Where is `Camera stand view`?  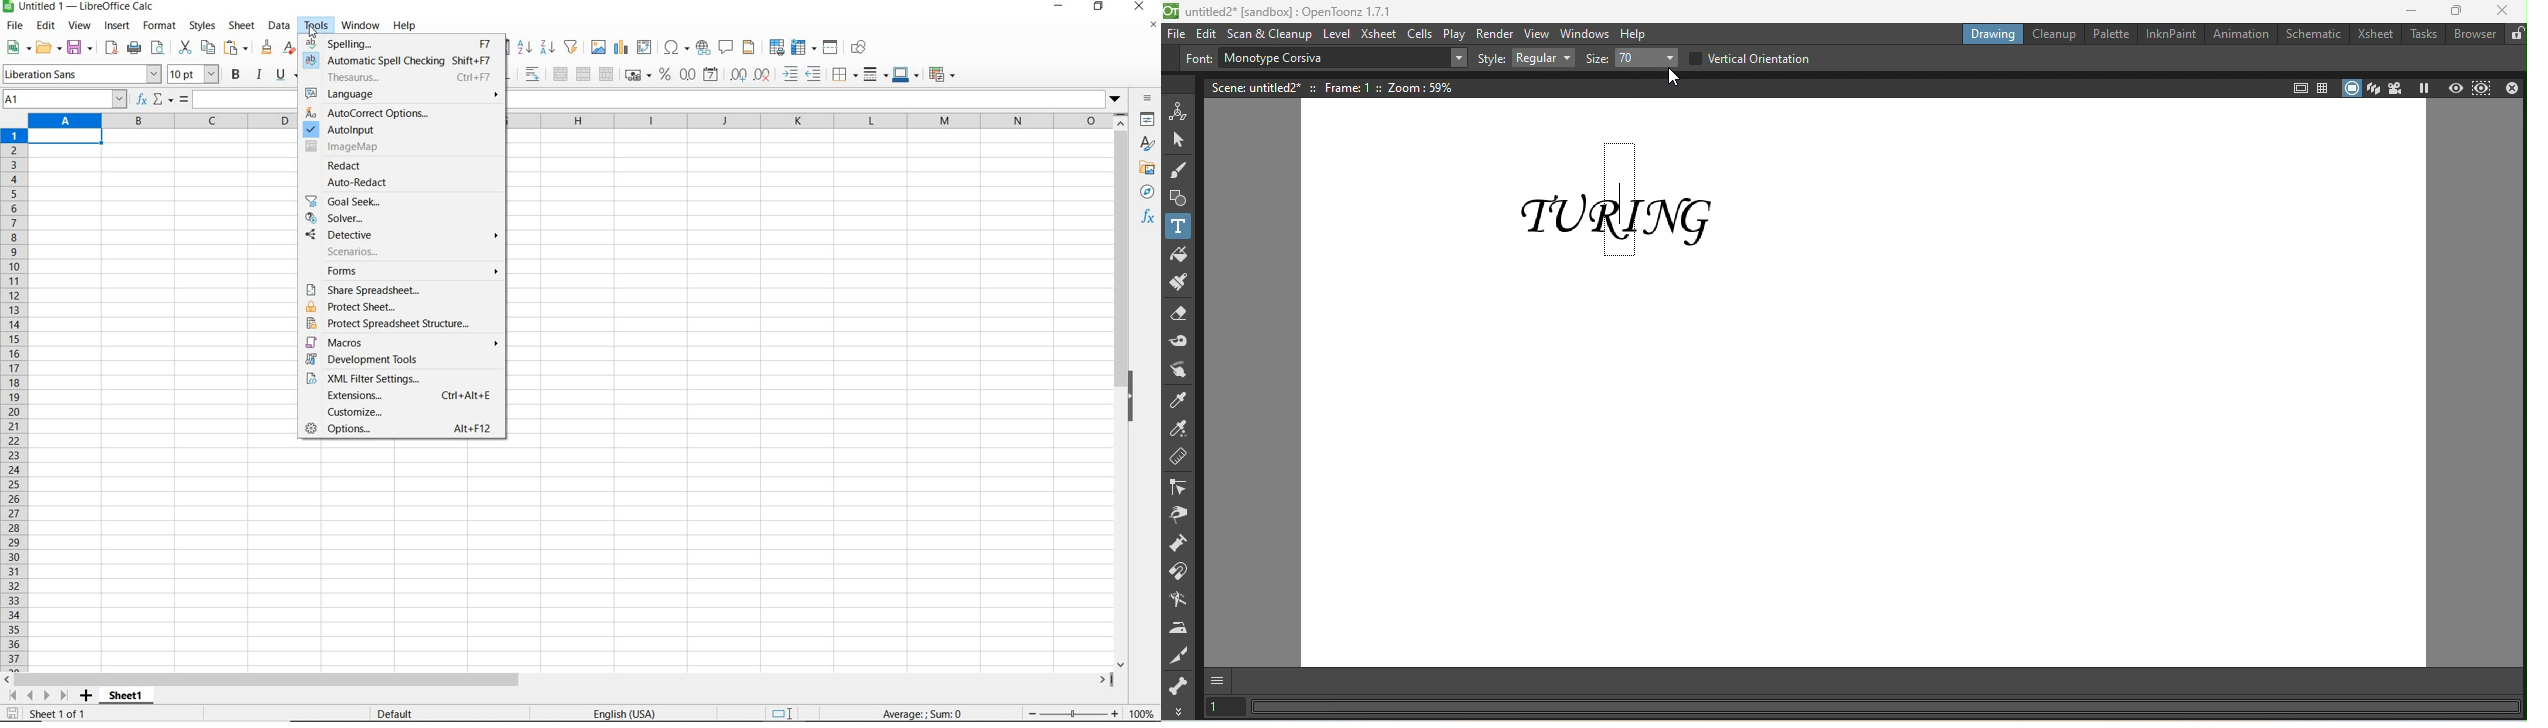
Camera stand view is located at coordinates (2350, 87).